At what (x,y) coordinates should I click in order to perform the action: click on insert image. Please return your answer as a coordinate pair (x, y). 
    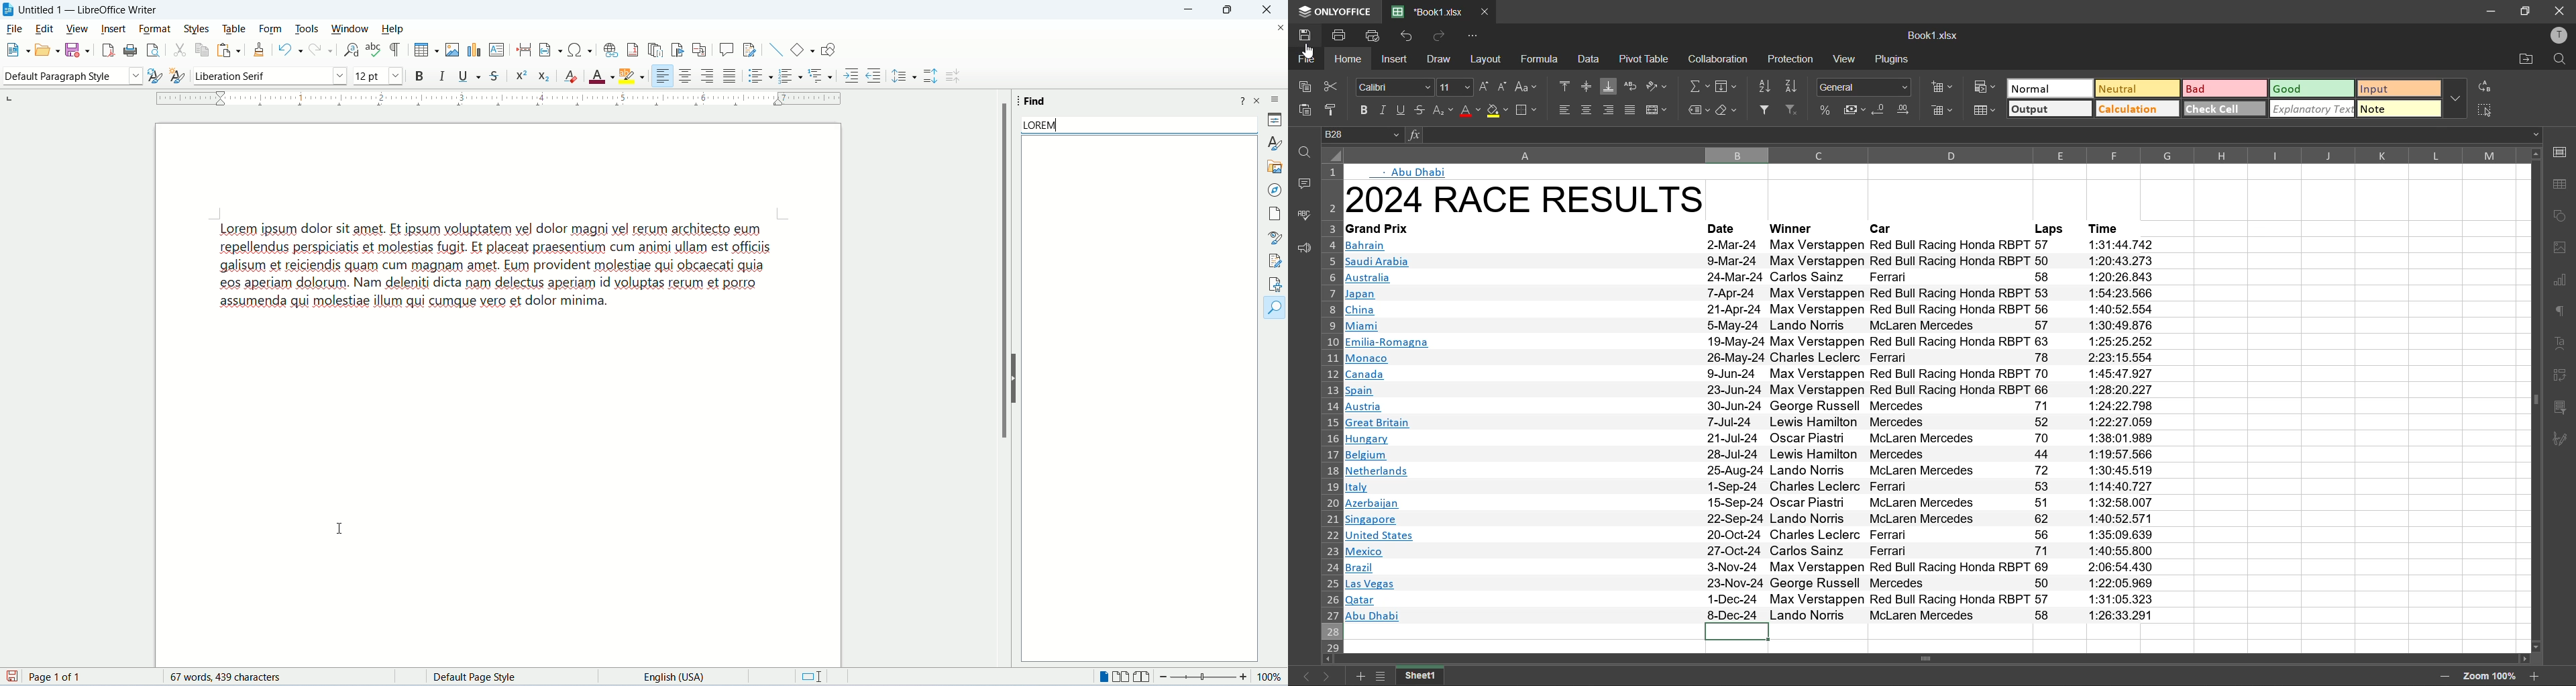
    Looking at the image, I should click on (451, 48).